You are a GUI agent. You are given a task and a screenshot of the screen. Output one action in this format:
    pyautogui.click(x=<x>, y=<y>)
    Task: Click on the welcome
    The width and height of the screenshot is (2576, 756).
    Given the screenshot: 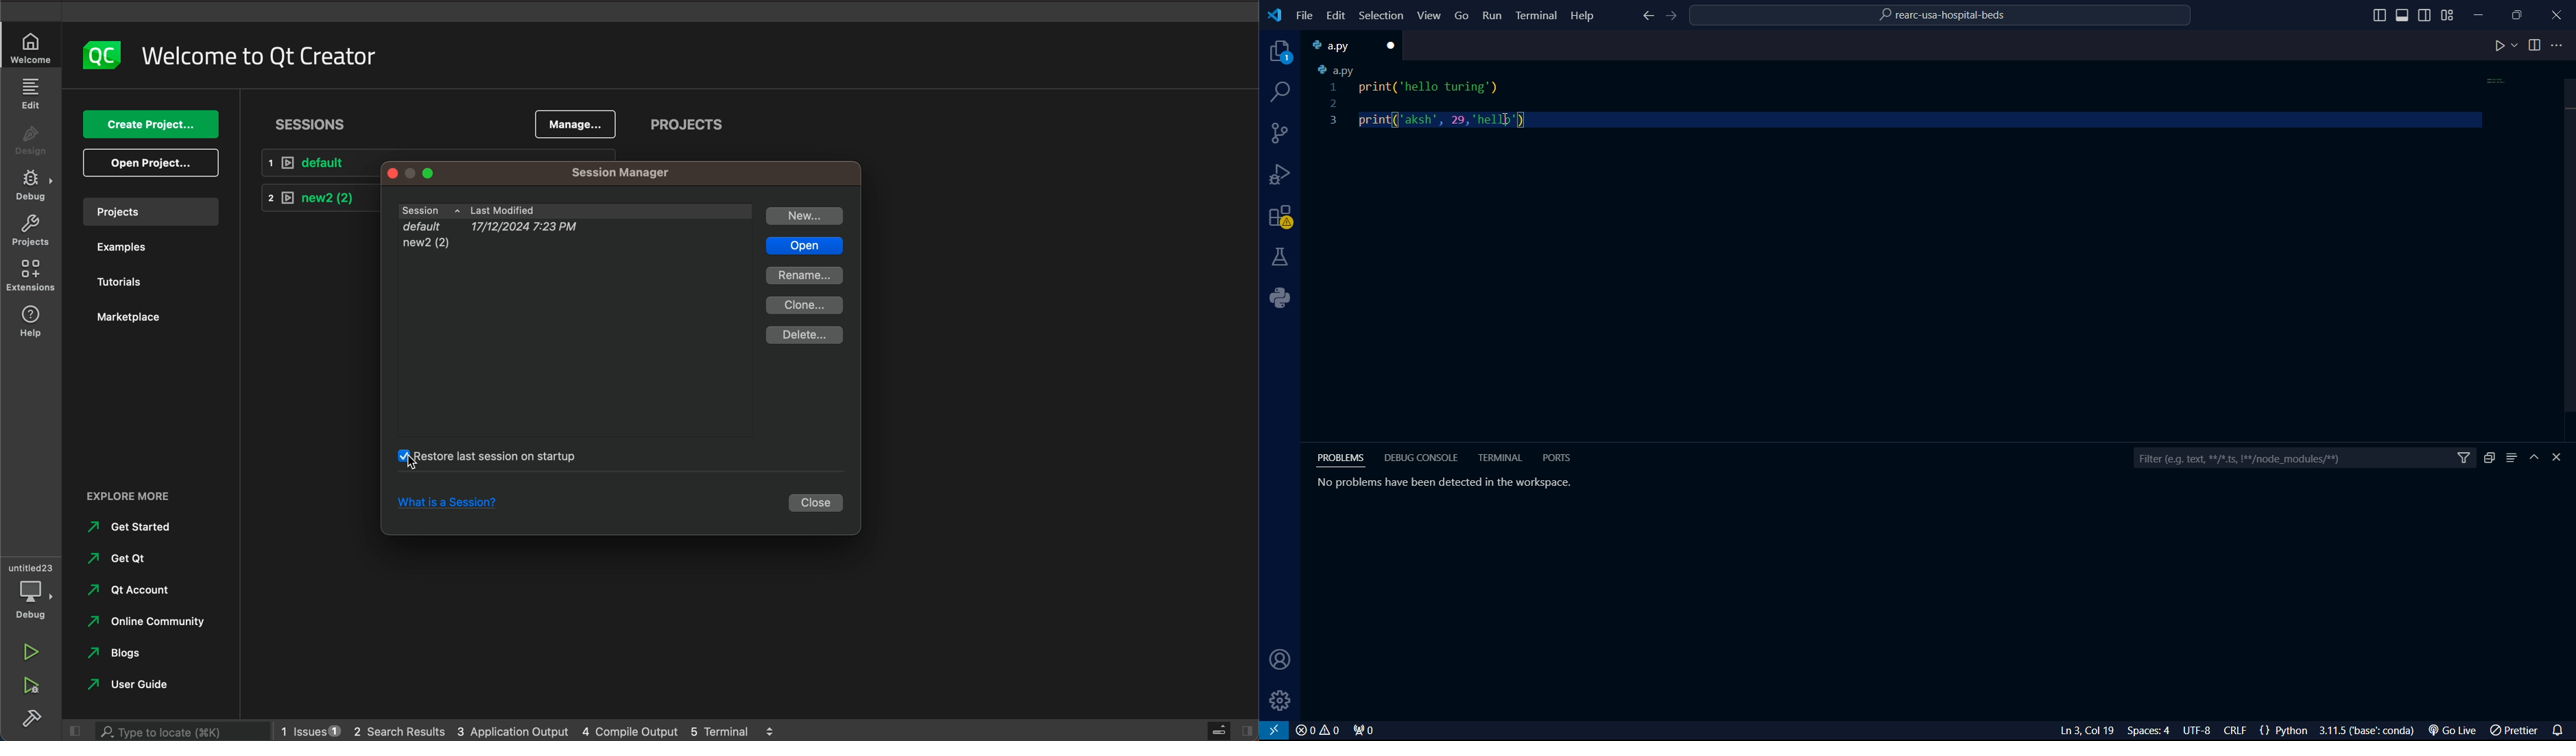 What is the action you would take?
    pyautogui.click(x=261, y=55)
    